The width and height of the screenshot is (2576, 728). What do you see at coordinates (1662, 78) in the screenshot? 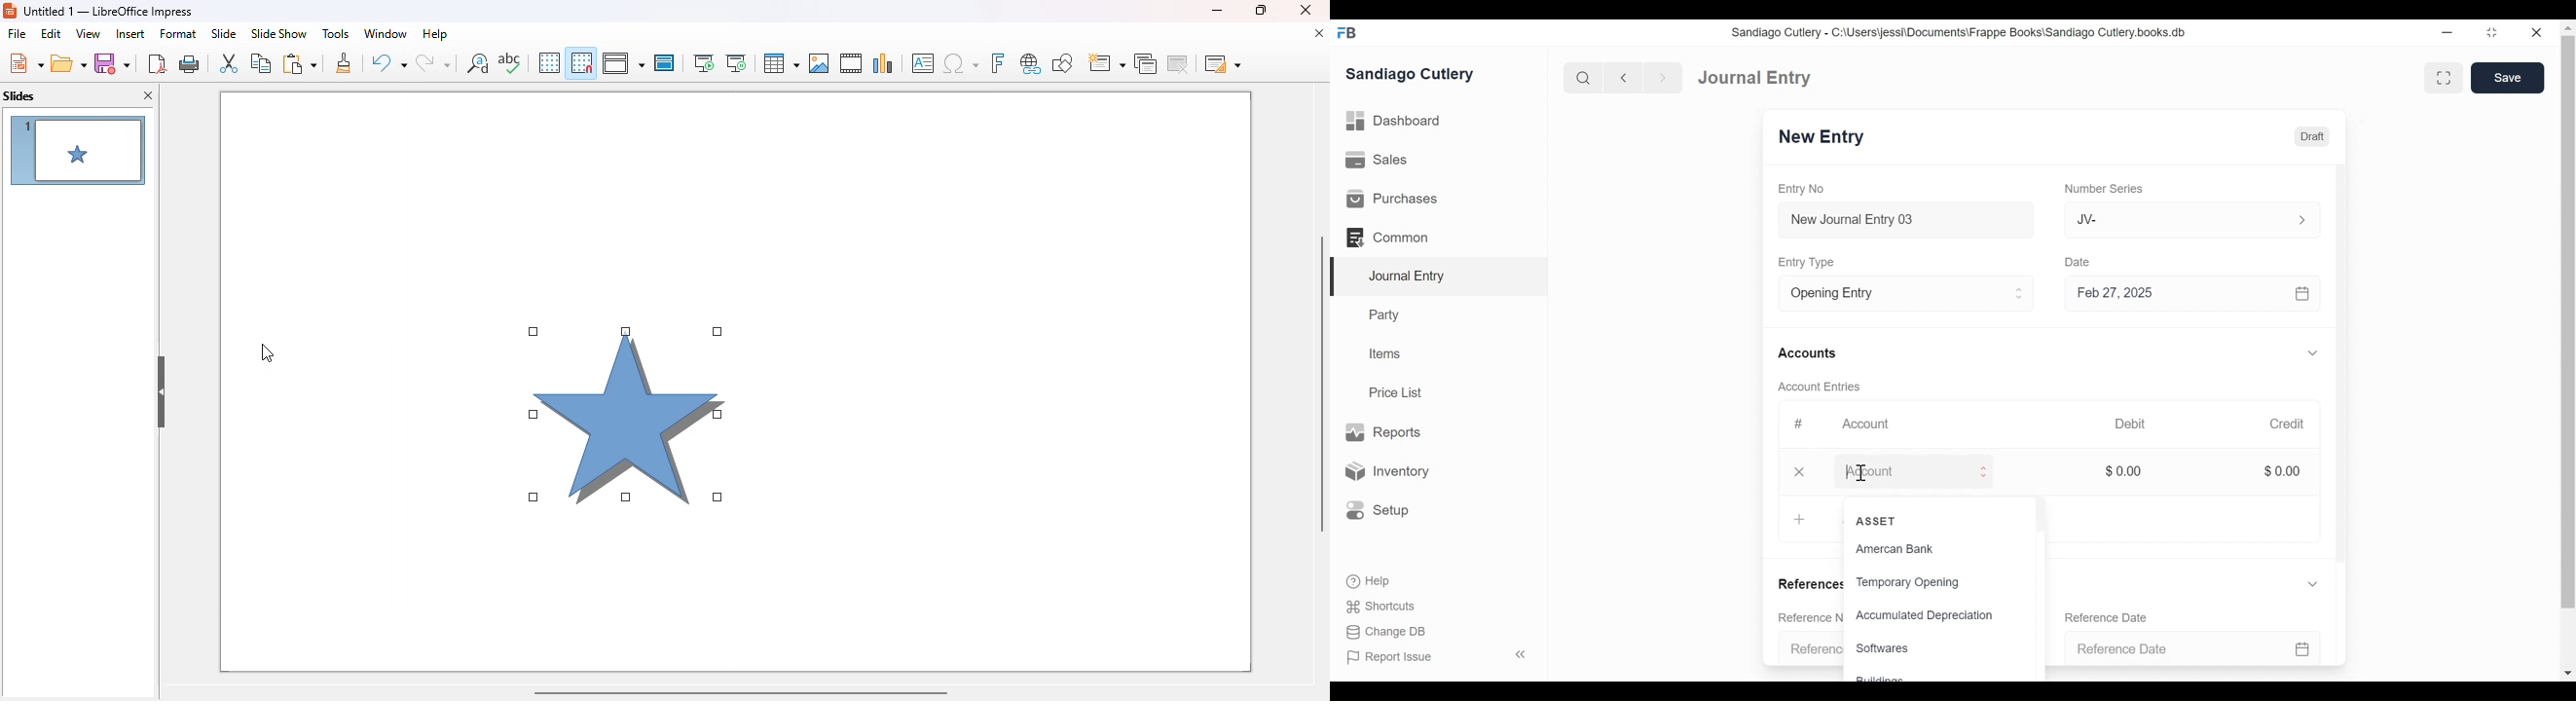
I see `Navigate forward` at bounding box center [1662, 78].